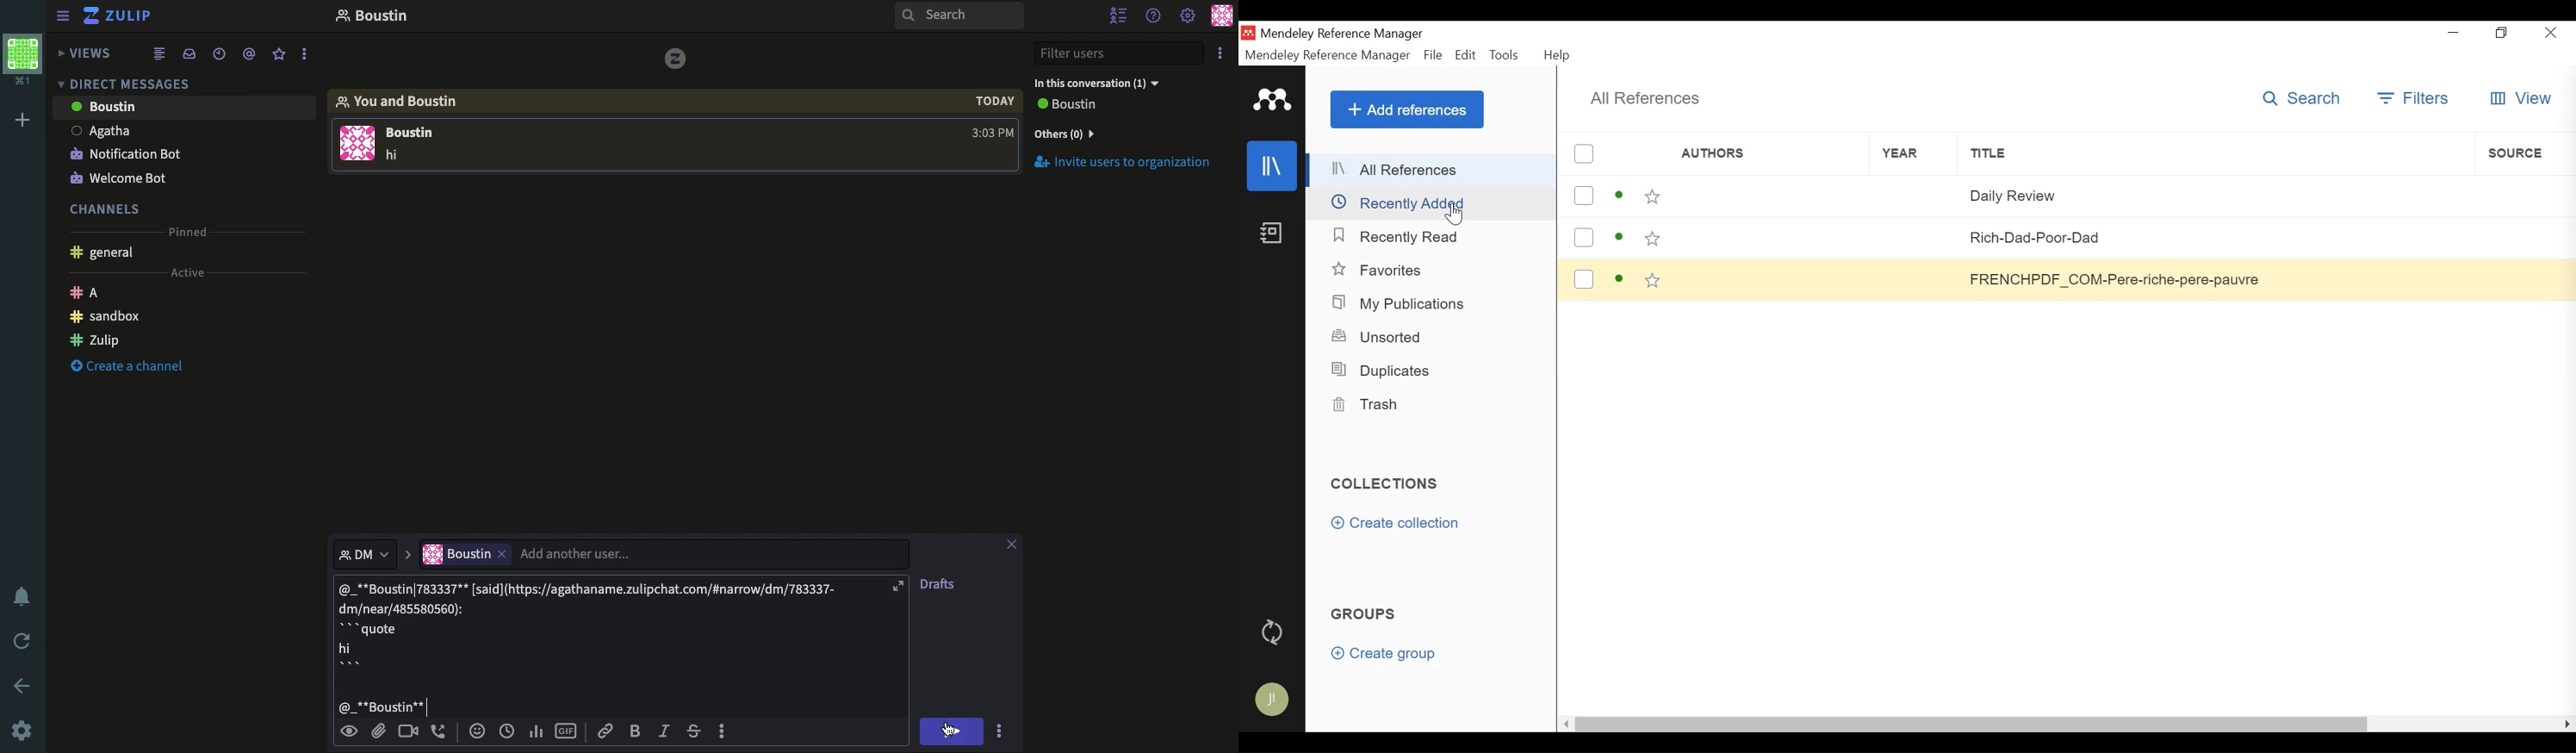 Image resolution: width=2576 pixels, height=756 pixels. Describe the element at coordinates (1399, 237) in the screenshot. I see `Recently Read` at that location.